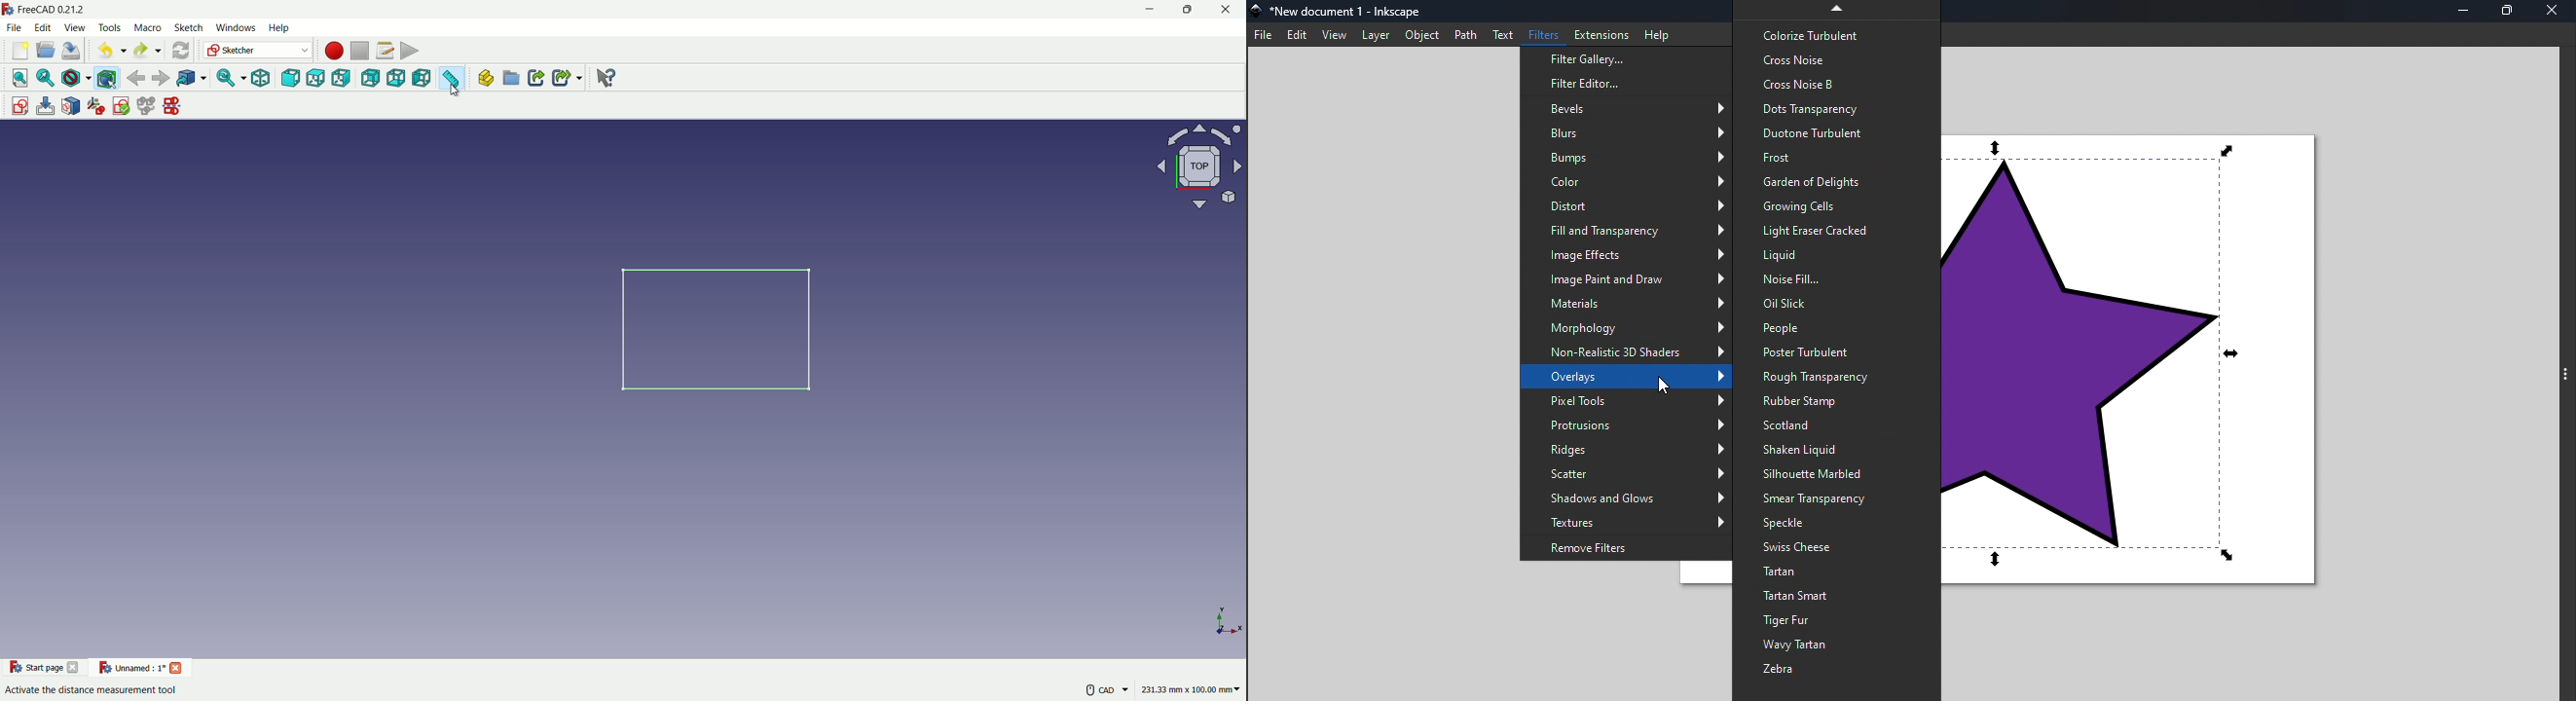 The width and height of the screenshot is (2576, 728). Describe the element at coordinates (1502, 35) in the screenshot. I see `Text` at that location.